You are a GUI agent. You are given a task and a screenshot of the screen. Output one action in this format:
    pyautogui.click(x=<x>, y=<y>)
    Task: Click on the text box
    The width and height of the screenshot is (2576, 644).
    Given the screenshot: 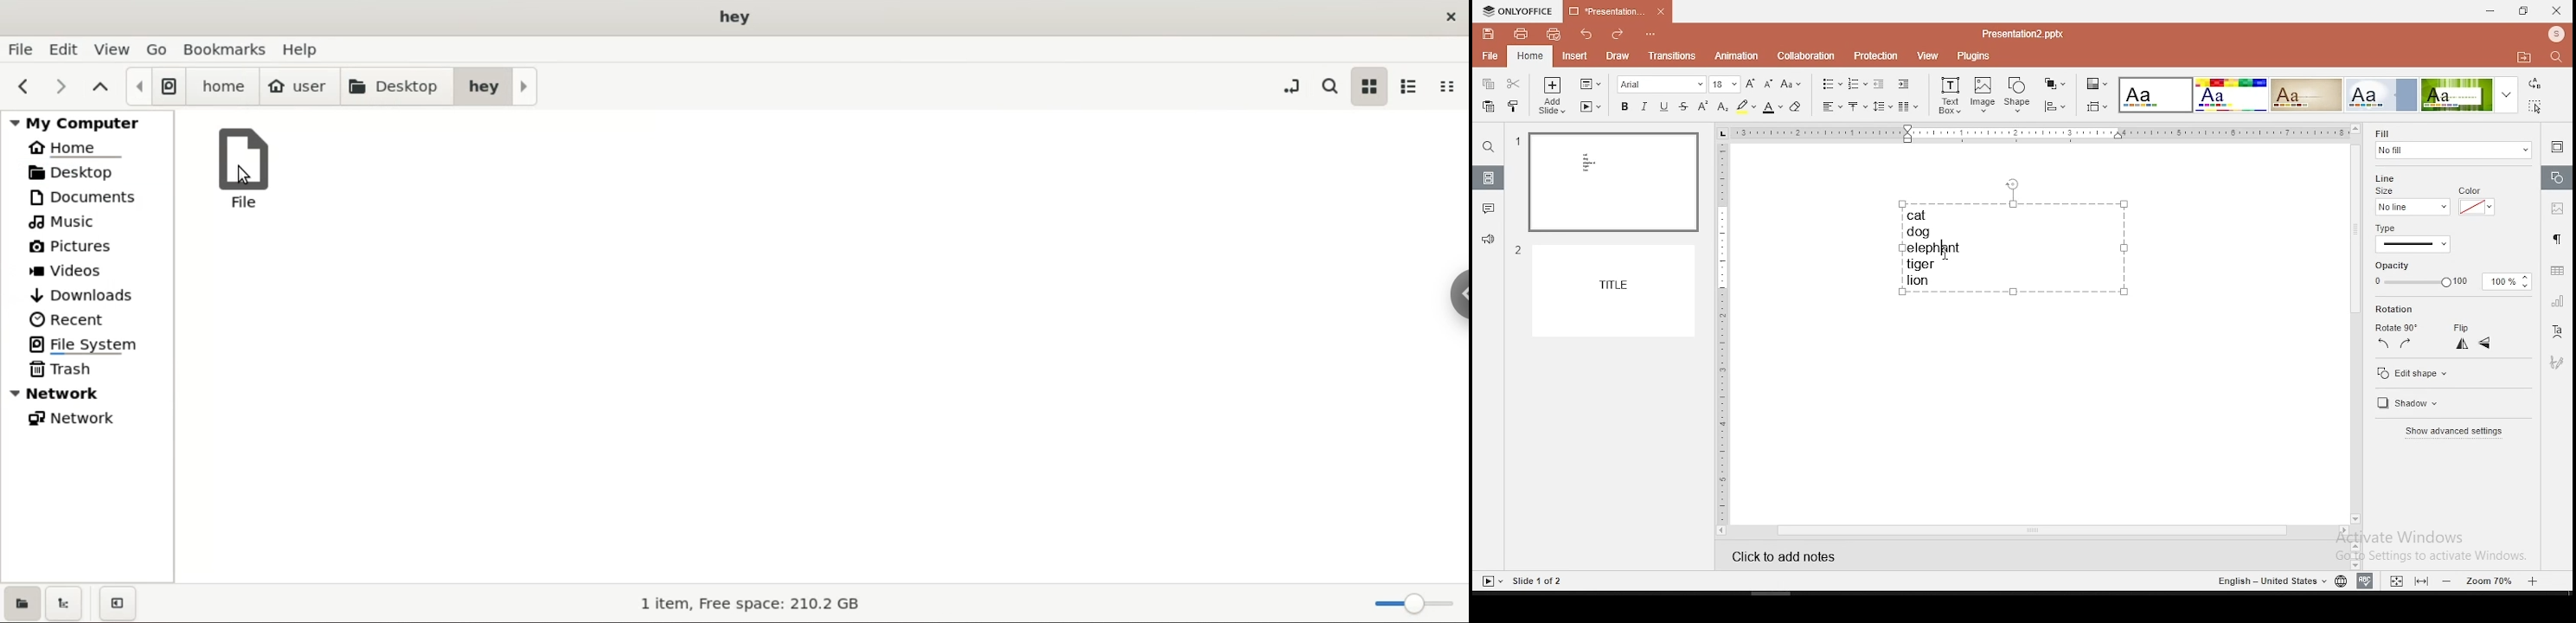 What is the action you would take?
    pyautogui.click(x=1950, y=97)
    